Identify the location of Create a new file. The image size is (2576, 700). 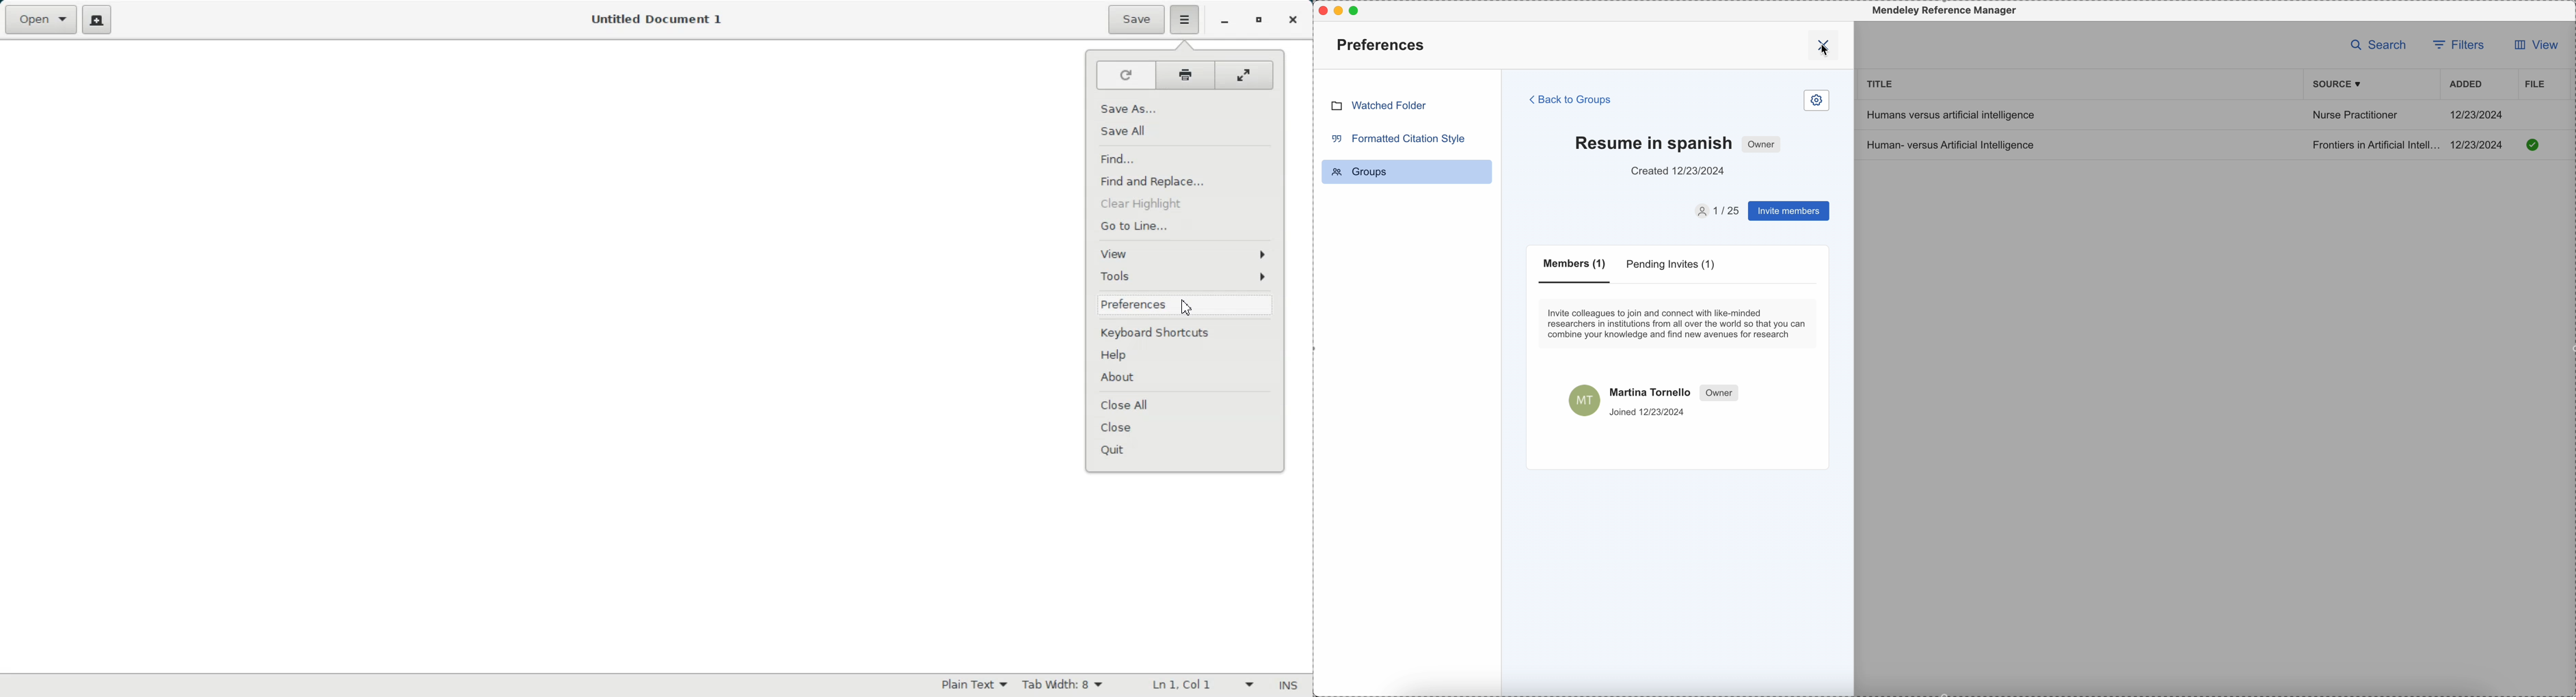
(96, 20).